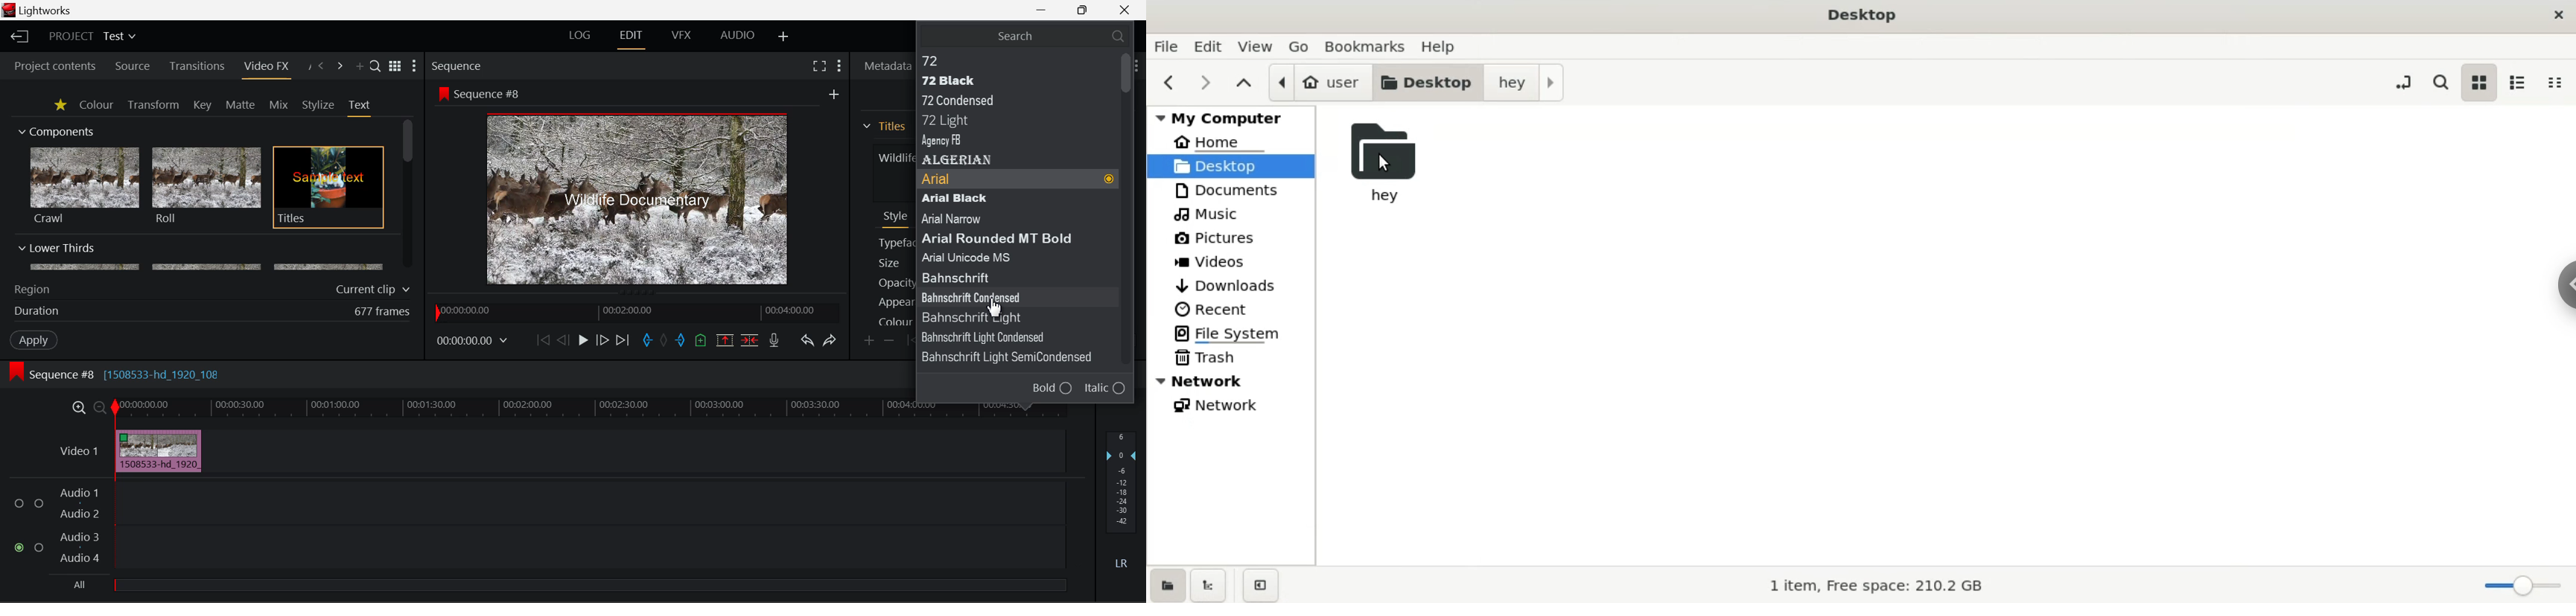 The width and height of the screenshot is (2576, 616). I want to click on Full Screen, so click(820, 65).